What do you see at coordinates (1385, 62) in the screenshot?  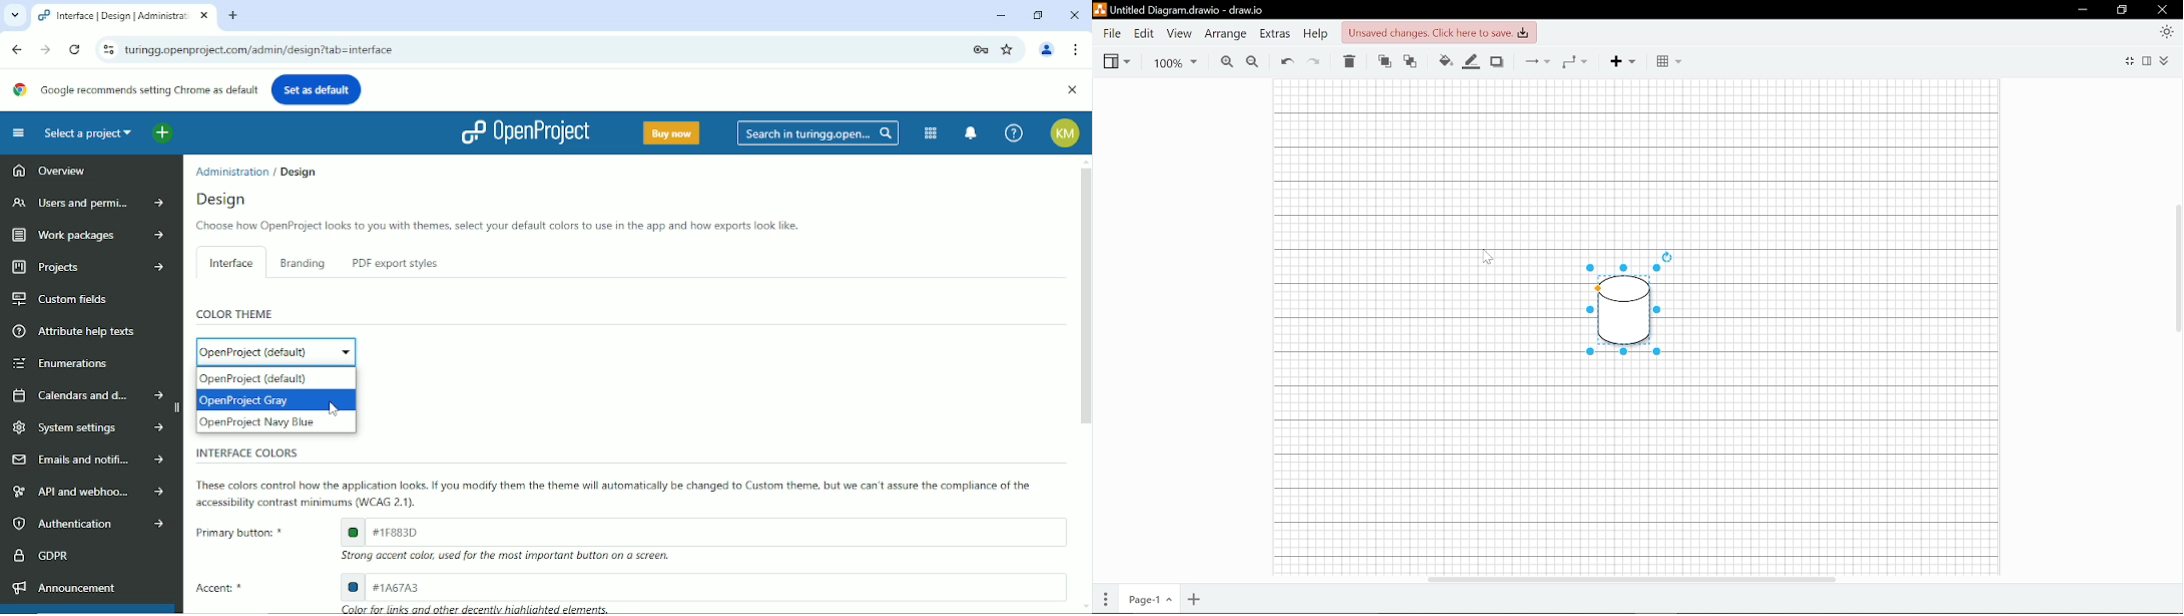 I see `To front` at bounding box center [1385, 62].